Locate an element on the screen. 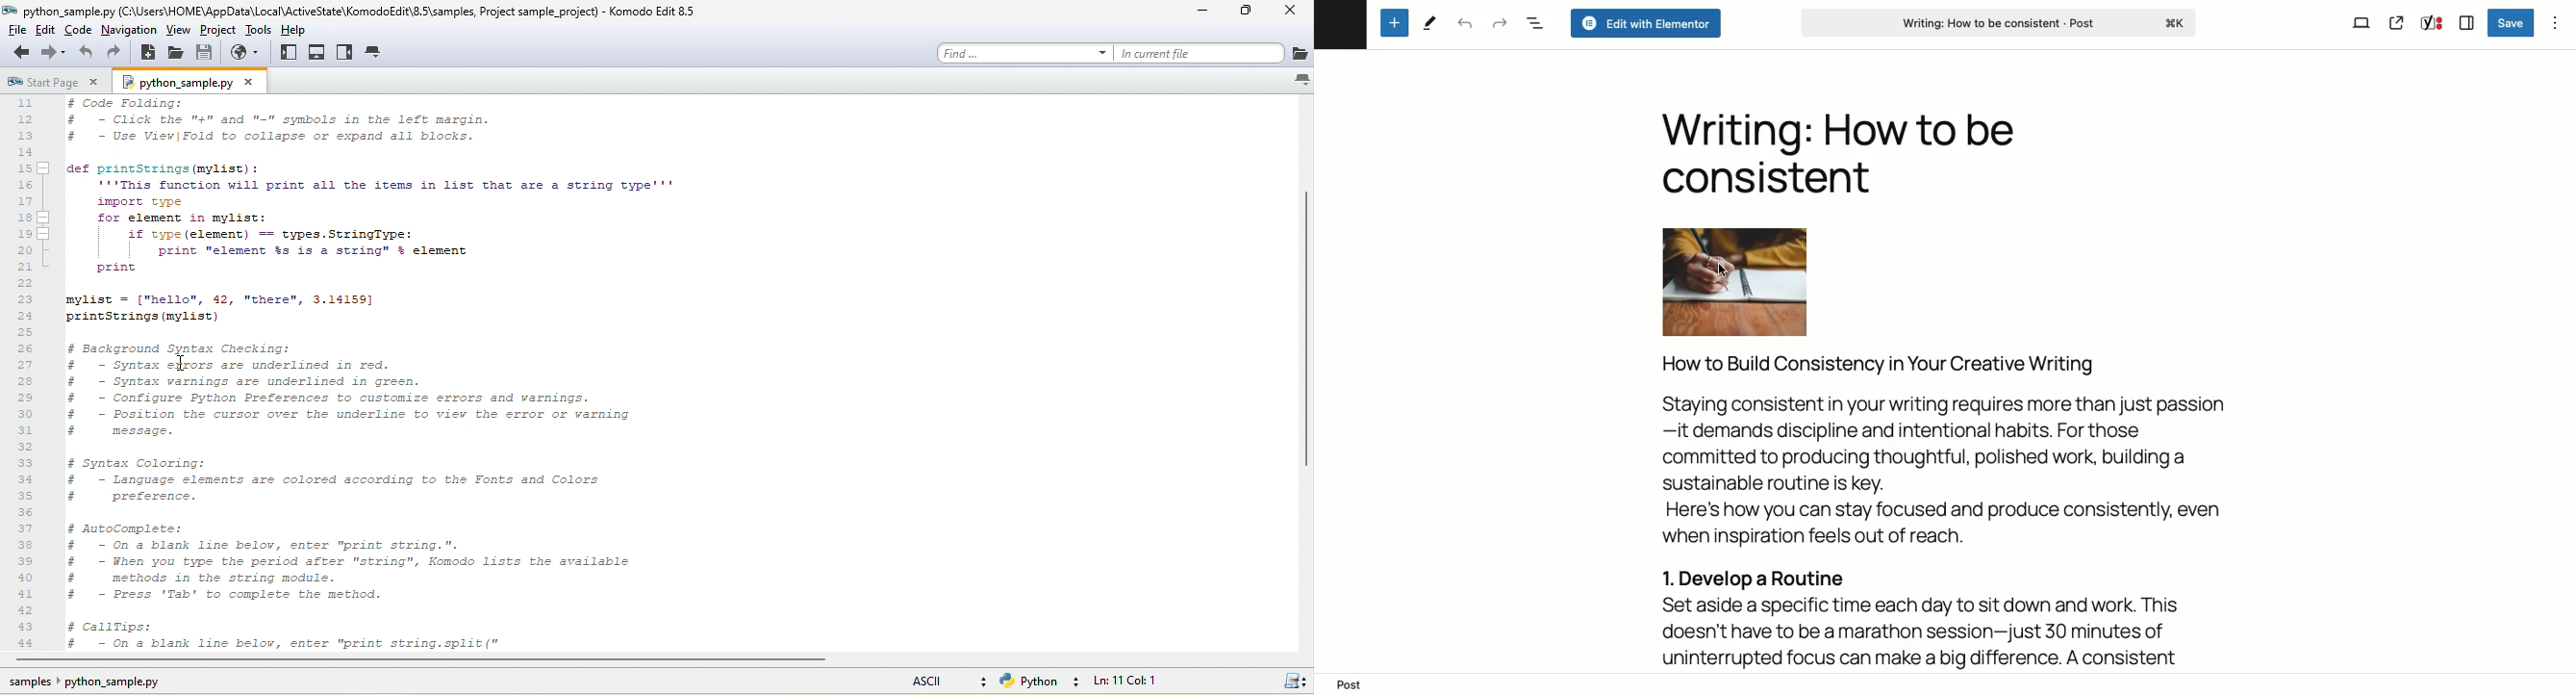 This screenshot has height=700, width=2576. Sidebar is located at coordinates (2464, 24).